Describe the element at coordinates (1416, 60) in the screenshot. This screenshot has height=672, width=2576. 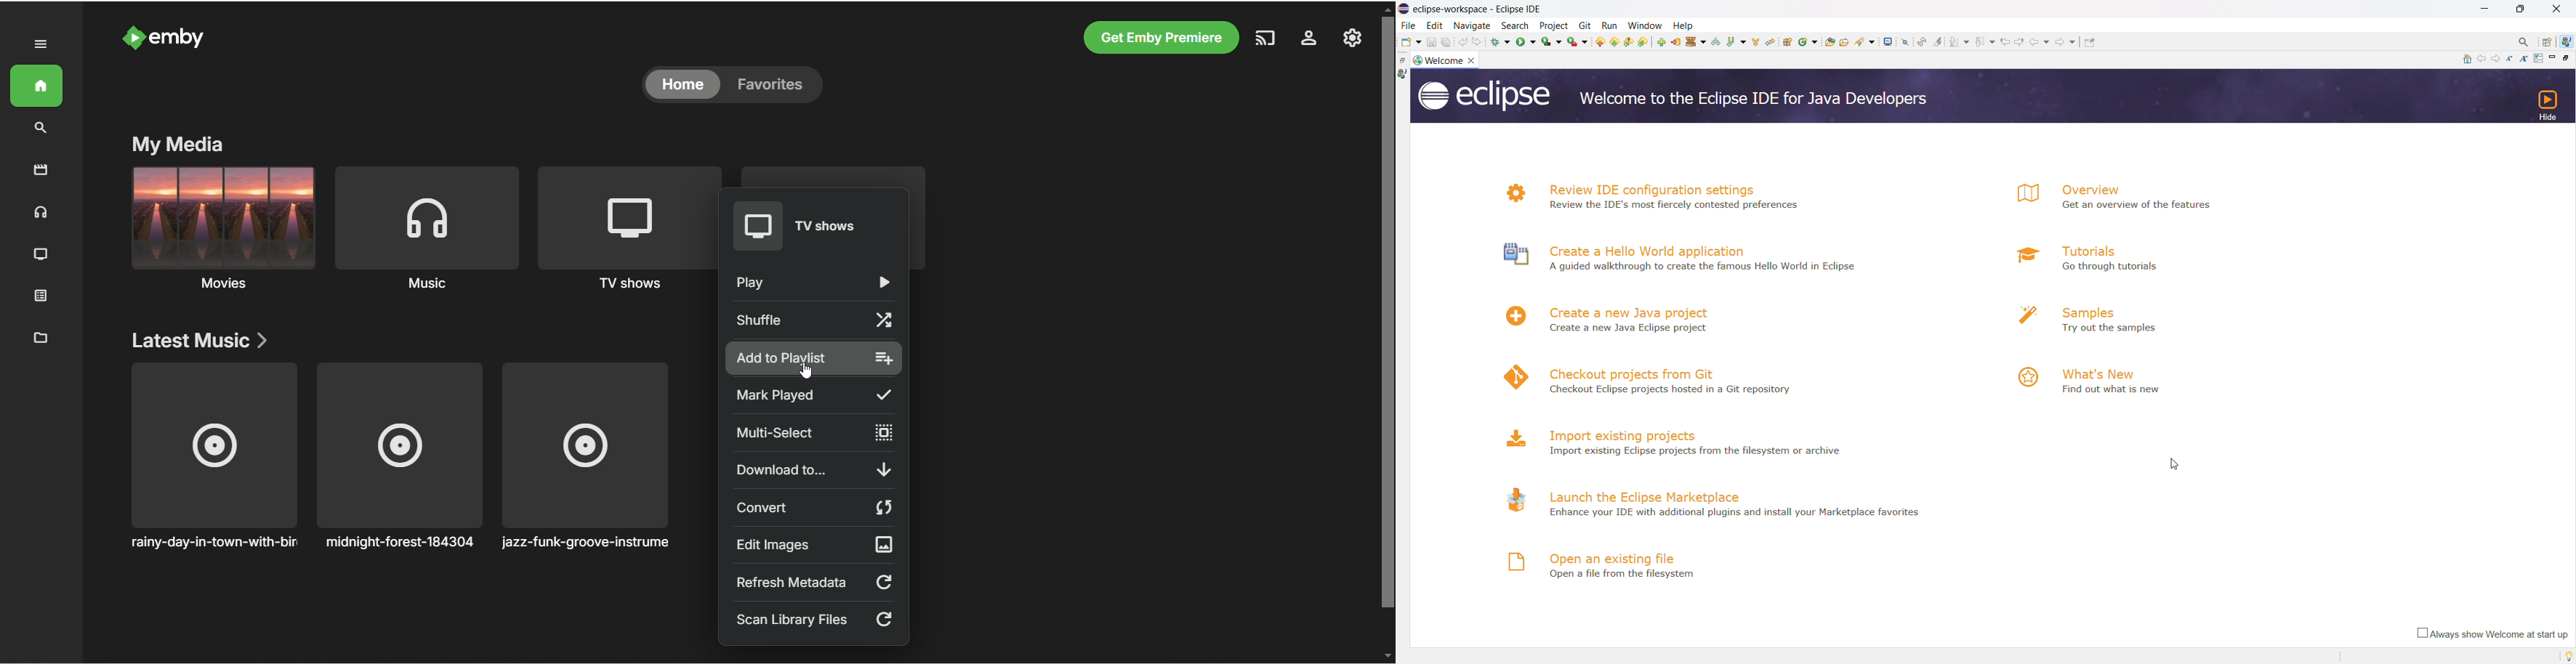
I see `logo` at that location.